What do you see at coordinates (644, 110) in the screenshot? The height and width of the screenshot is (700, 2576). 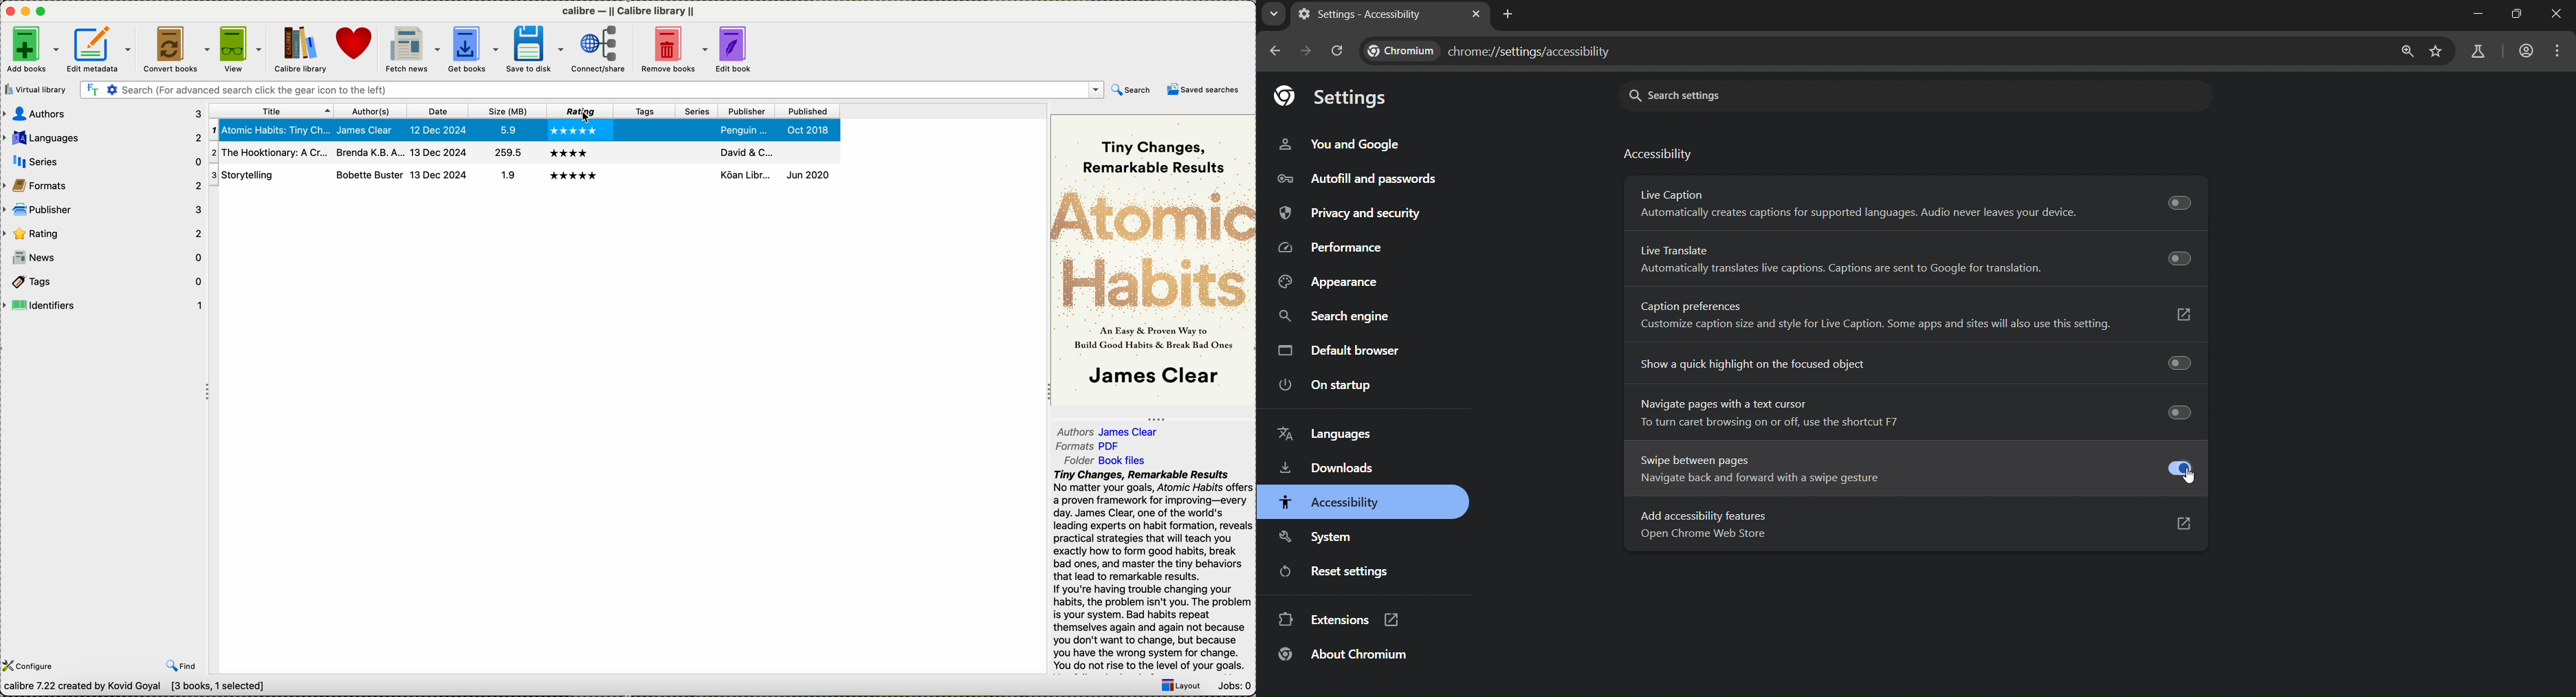 I see `tags` at bounding box center [644, 110].